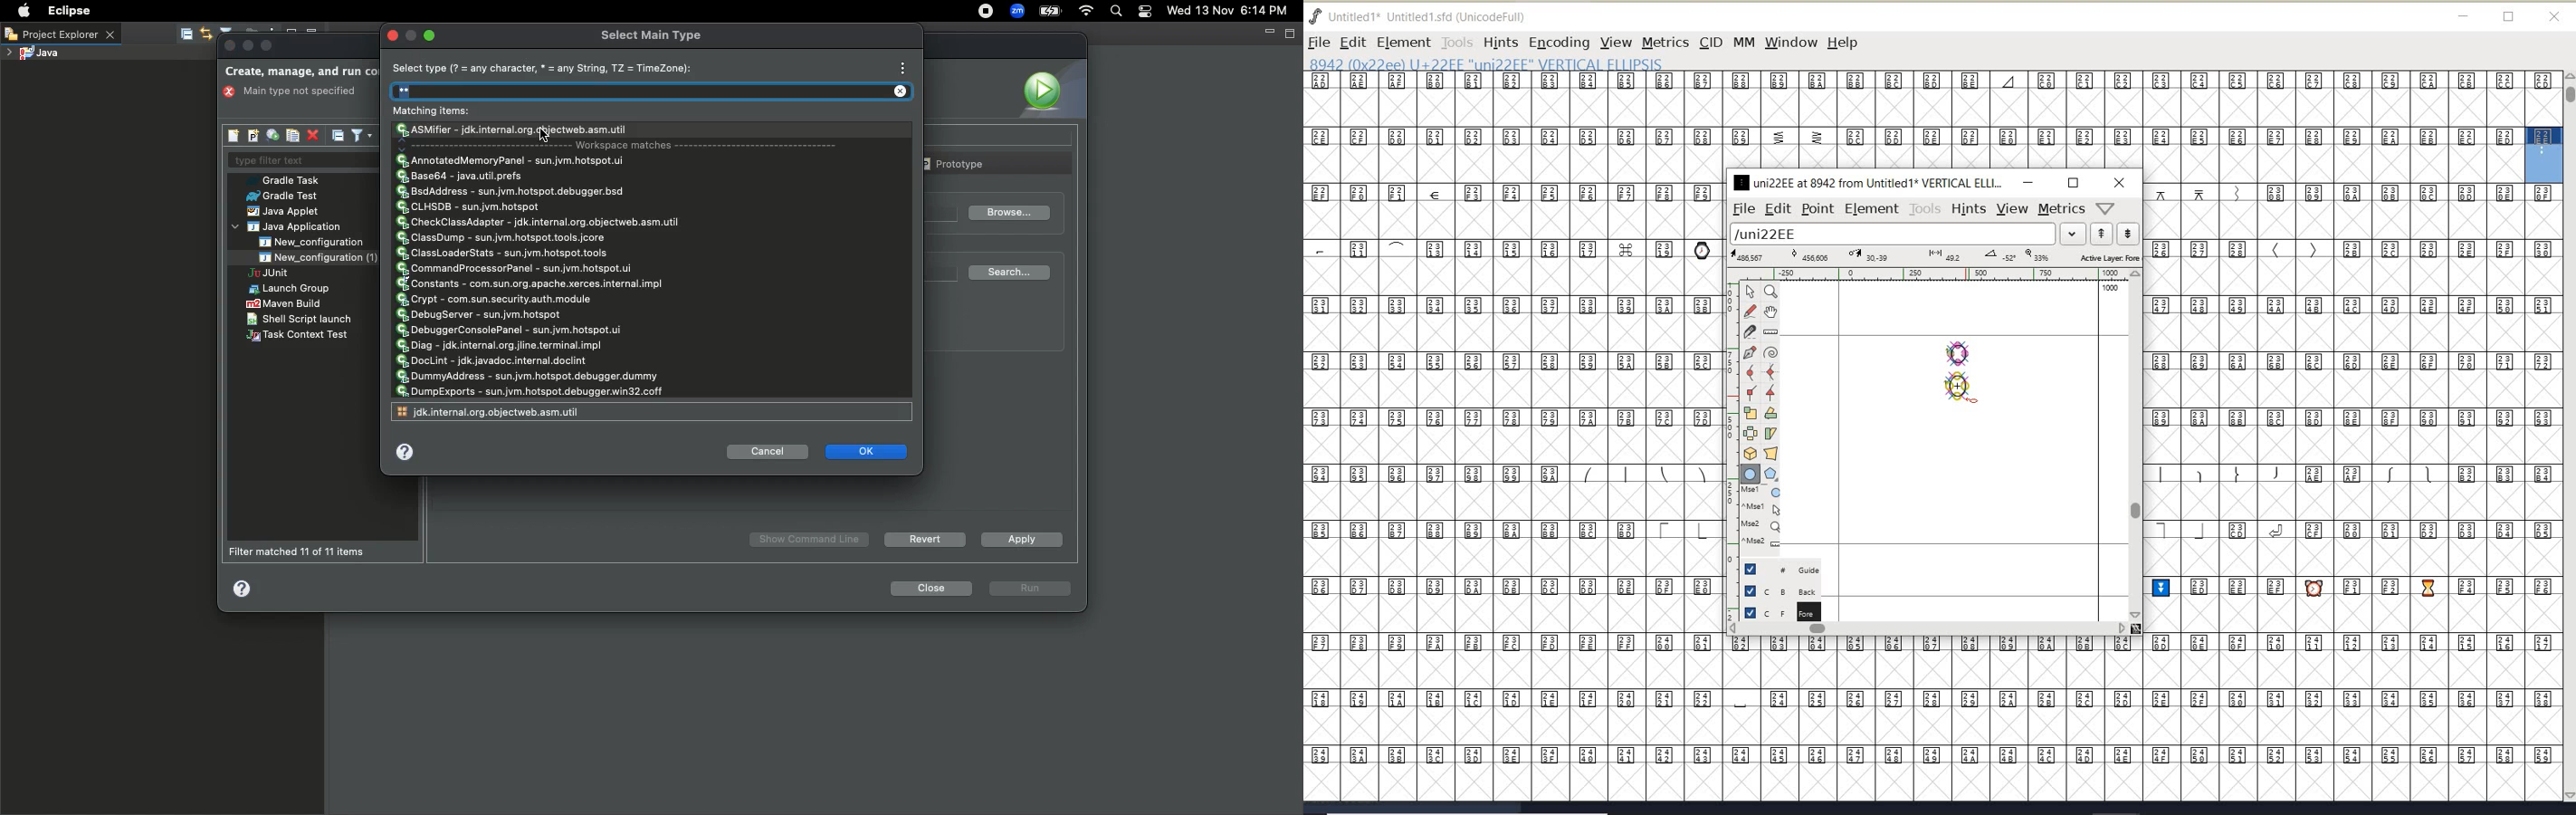 The image size is (2576, 840). Describe the element at coordinates (1772, 331) in the screenshot. I see `measure distance, angle between points` at that location.